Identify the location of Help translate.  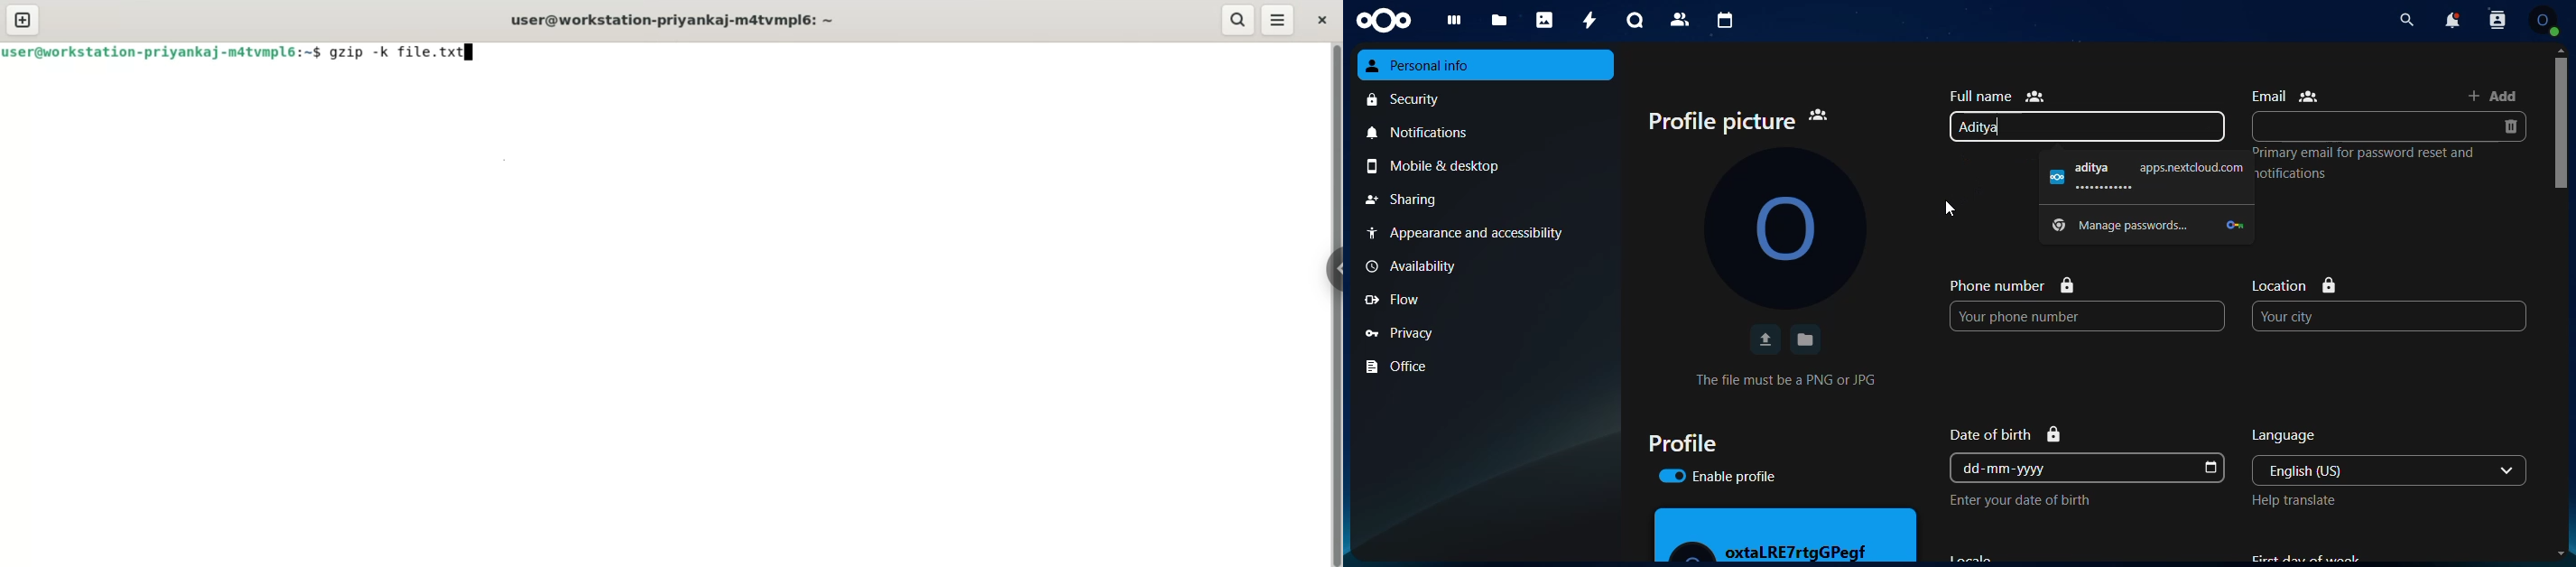
(2293, 500).